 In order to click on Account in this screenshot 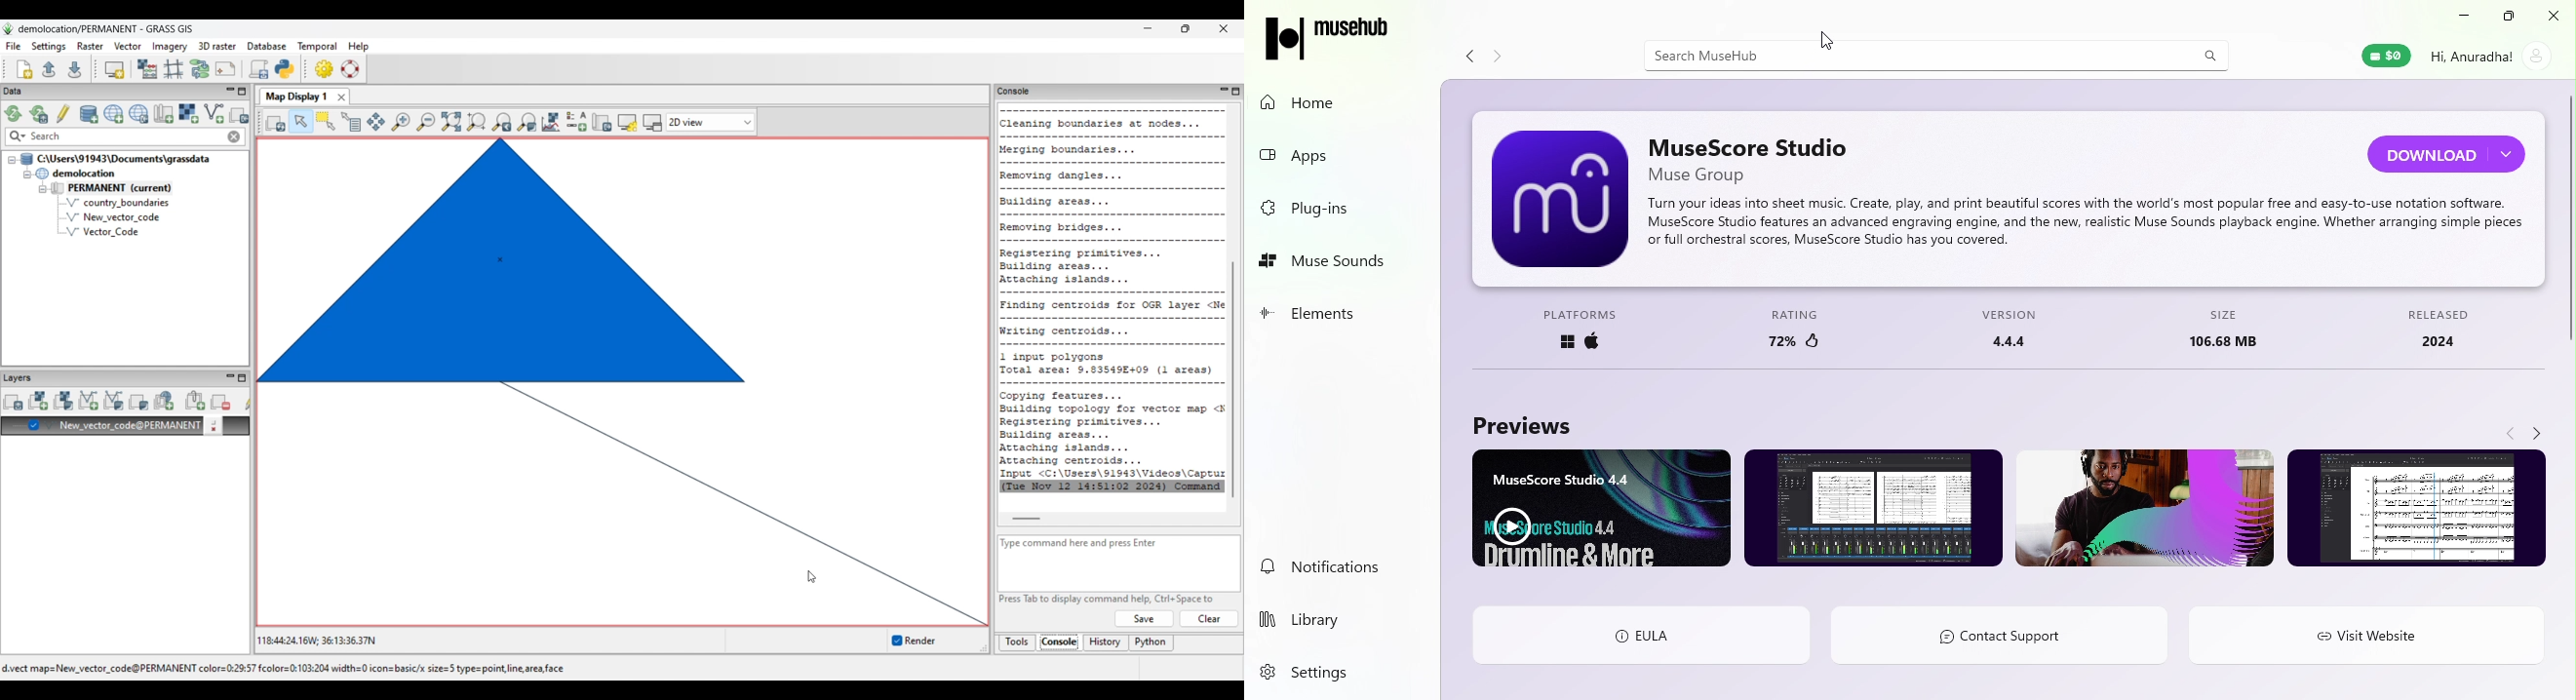, I will do `click(2493, 58)`.